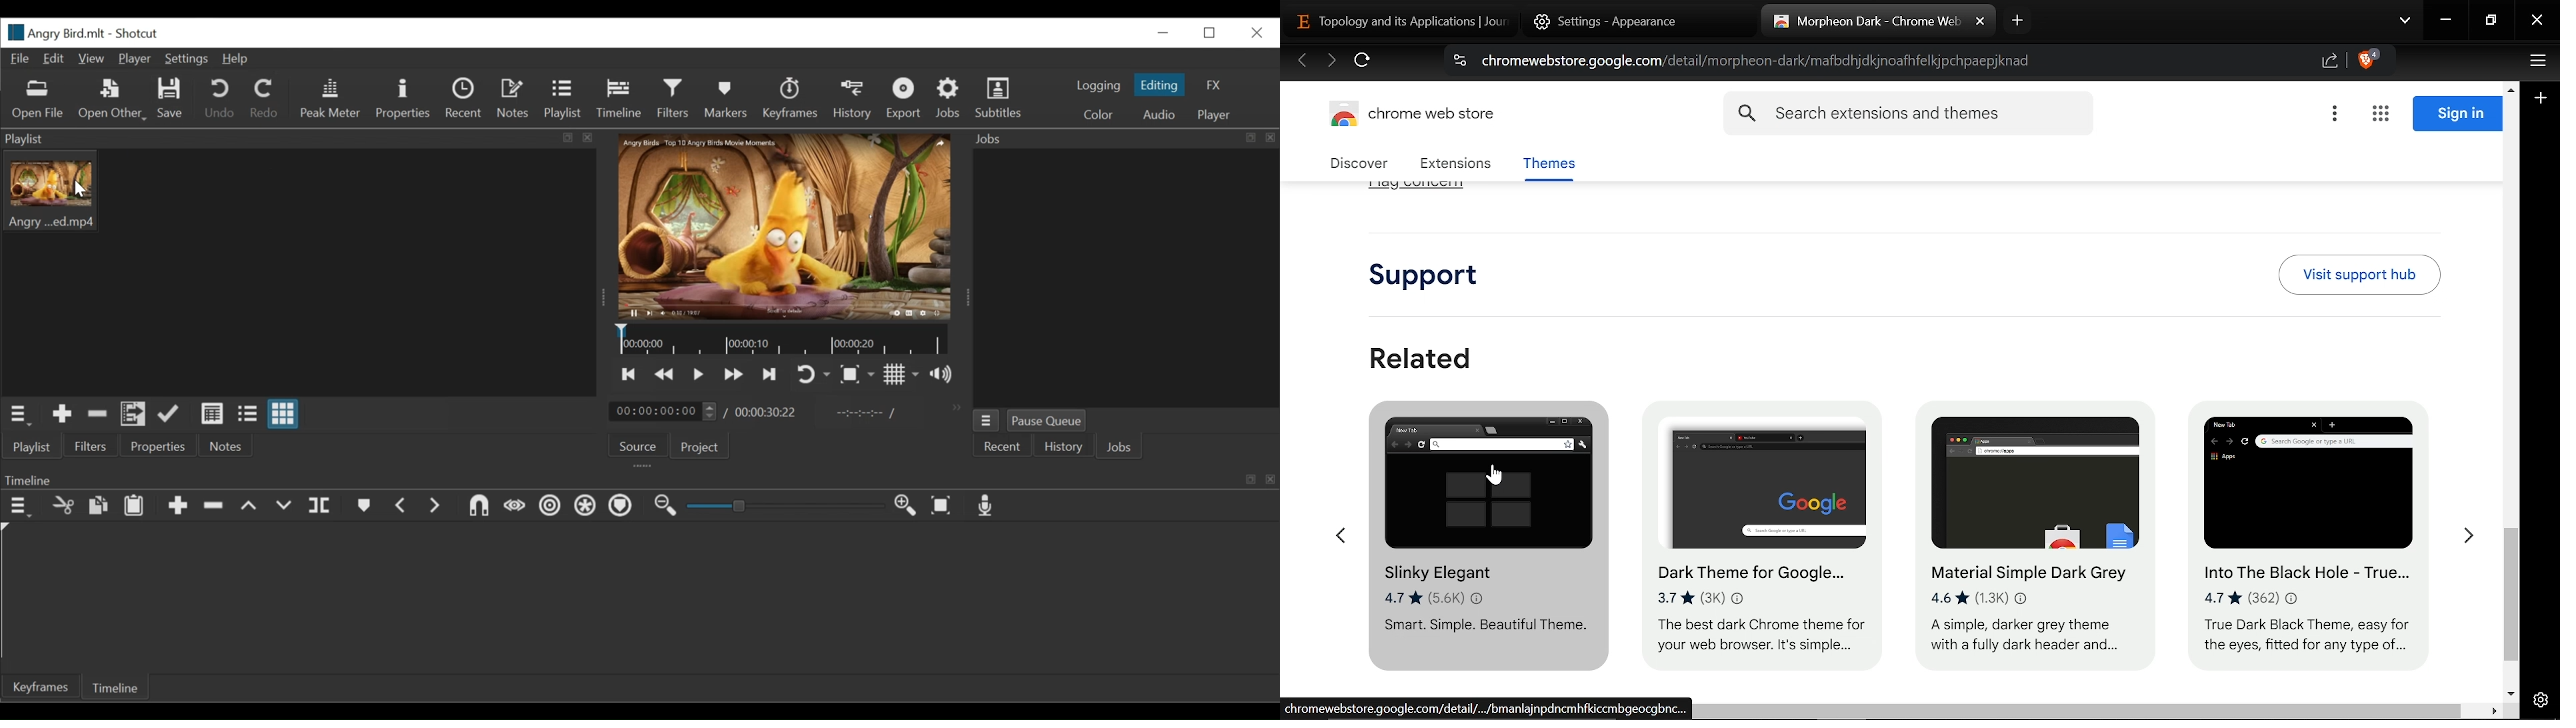 The width and height of the screenshot is (2576, 728). I want to click on cut, so click(61, 505).